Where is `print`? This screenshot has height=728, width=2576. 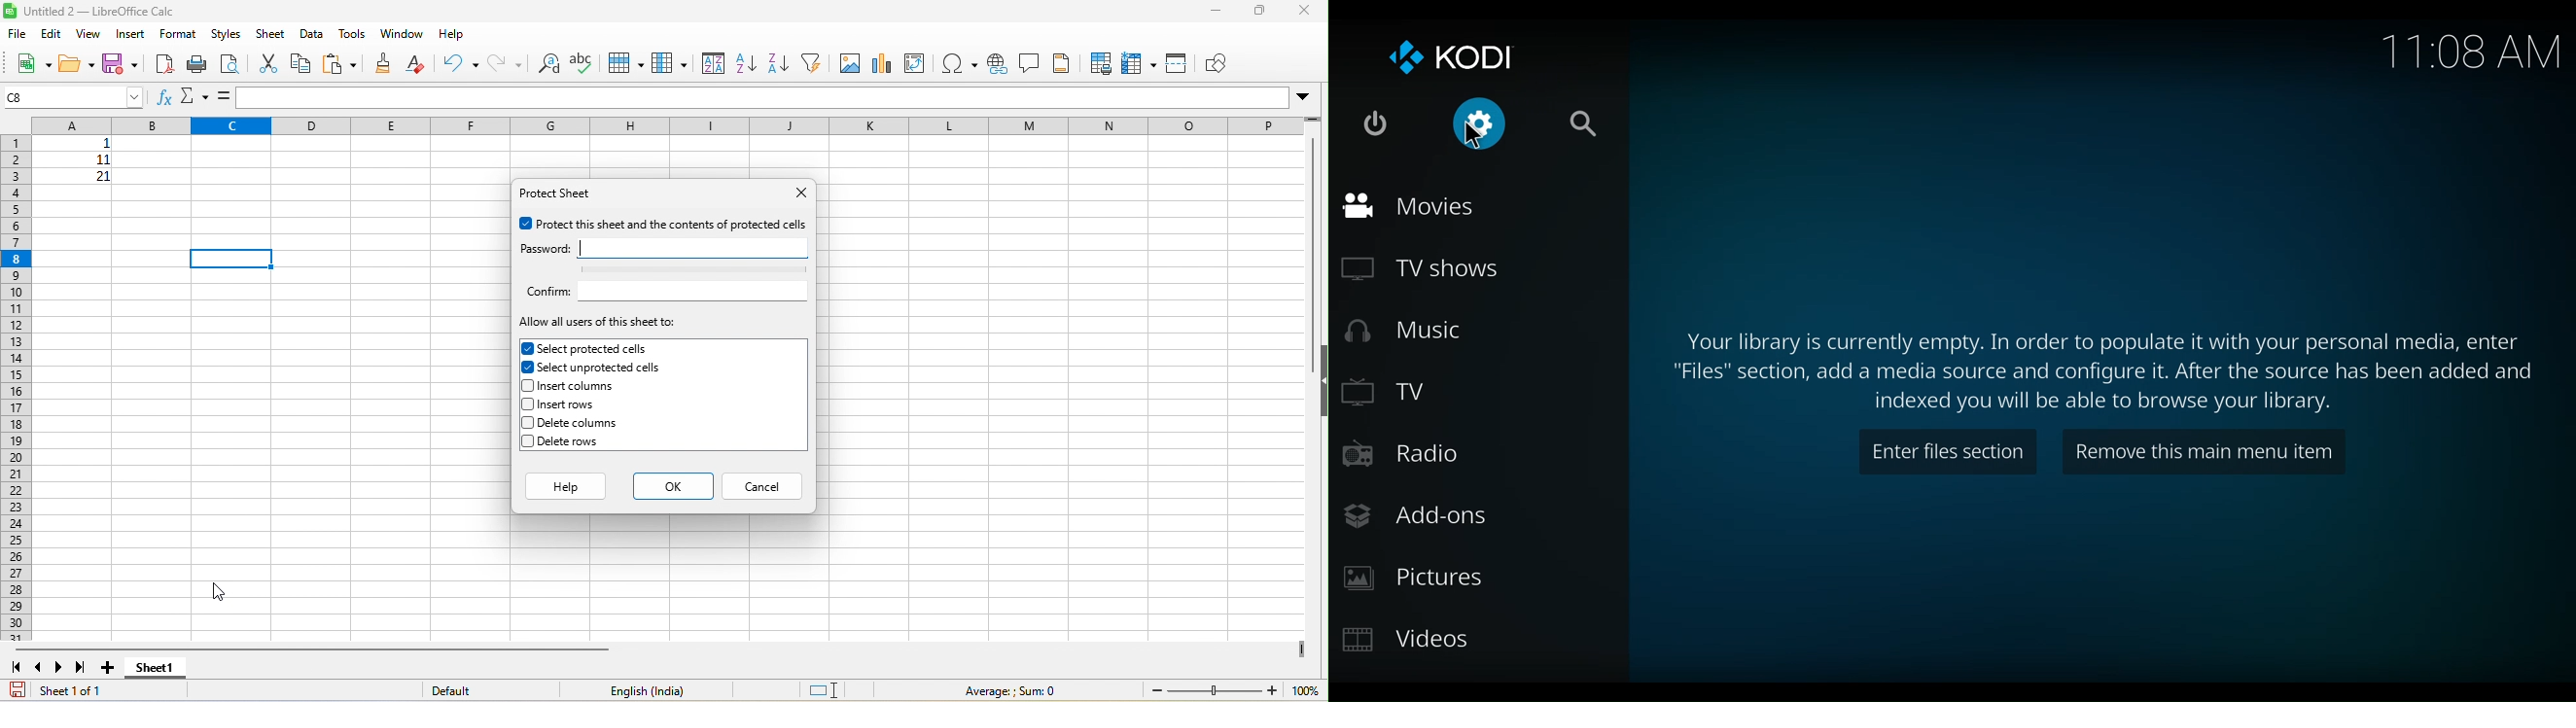
print is located at coordinates (197, 62).